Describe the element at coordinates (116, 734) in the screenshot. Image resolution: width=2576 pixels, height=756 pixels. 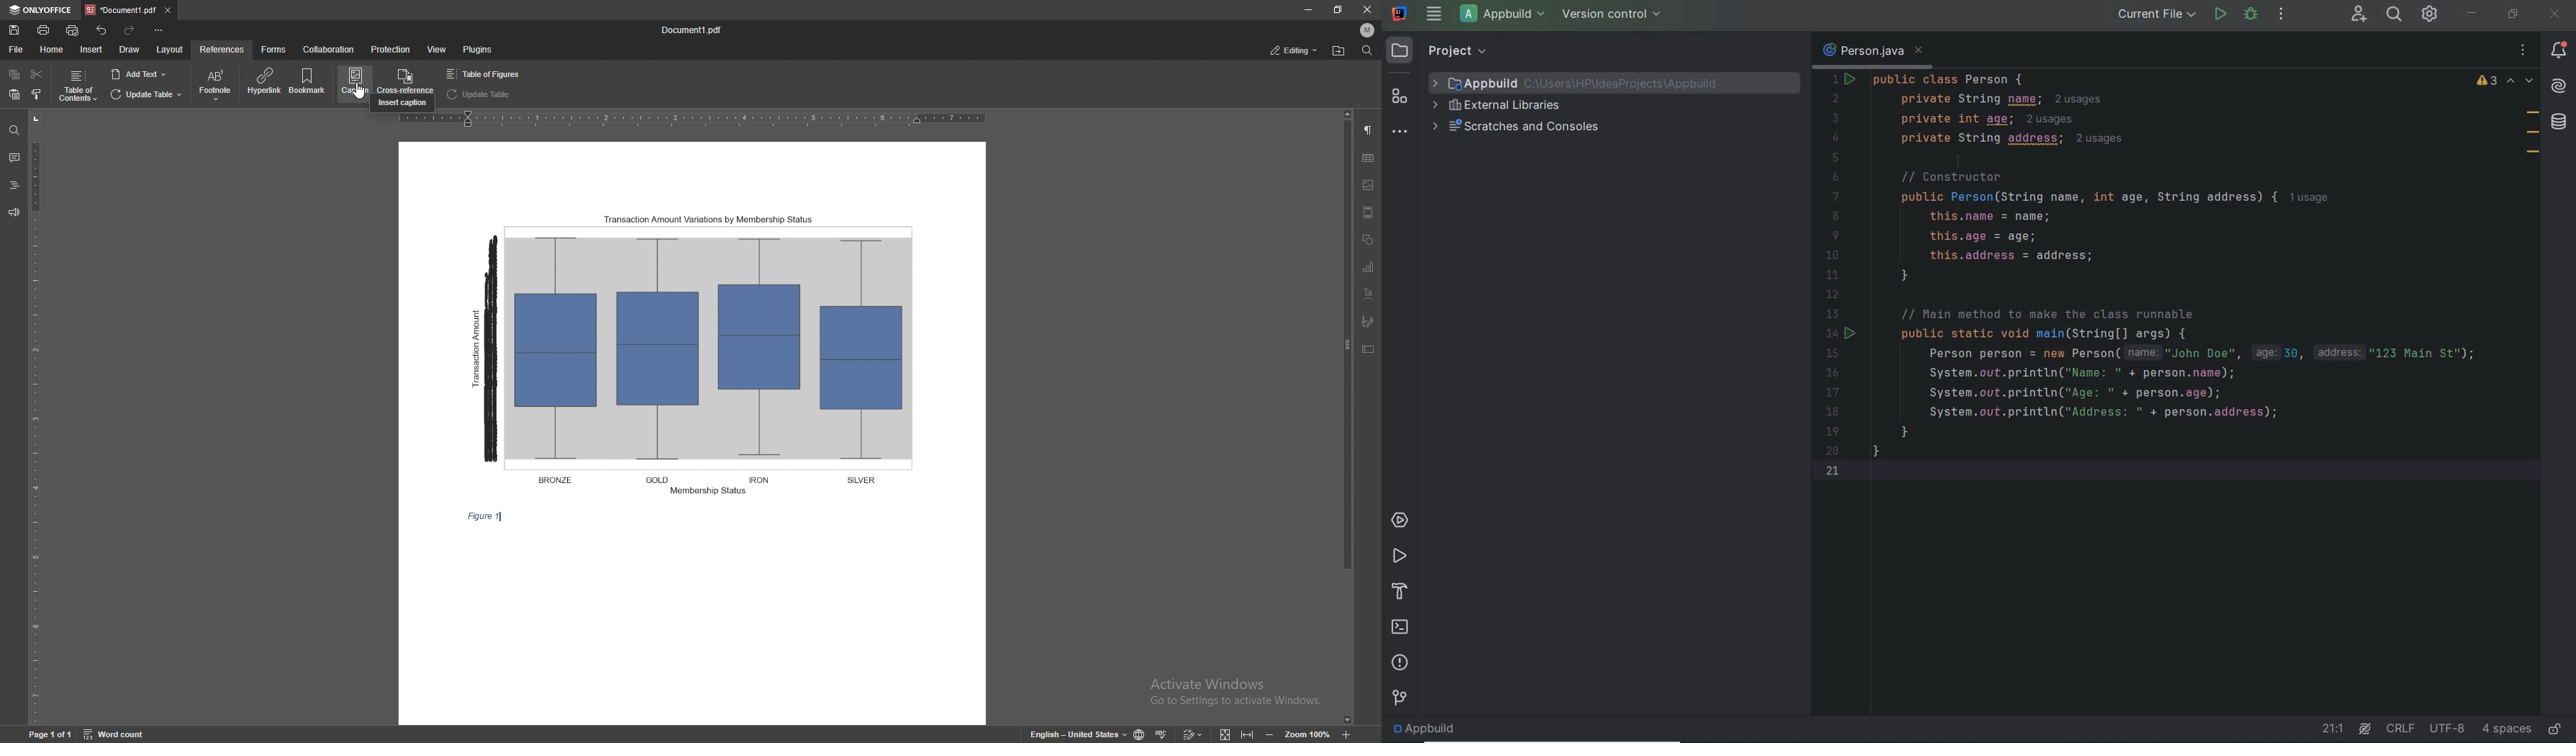
I see `word count` at that location.